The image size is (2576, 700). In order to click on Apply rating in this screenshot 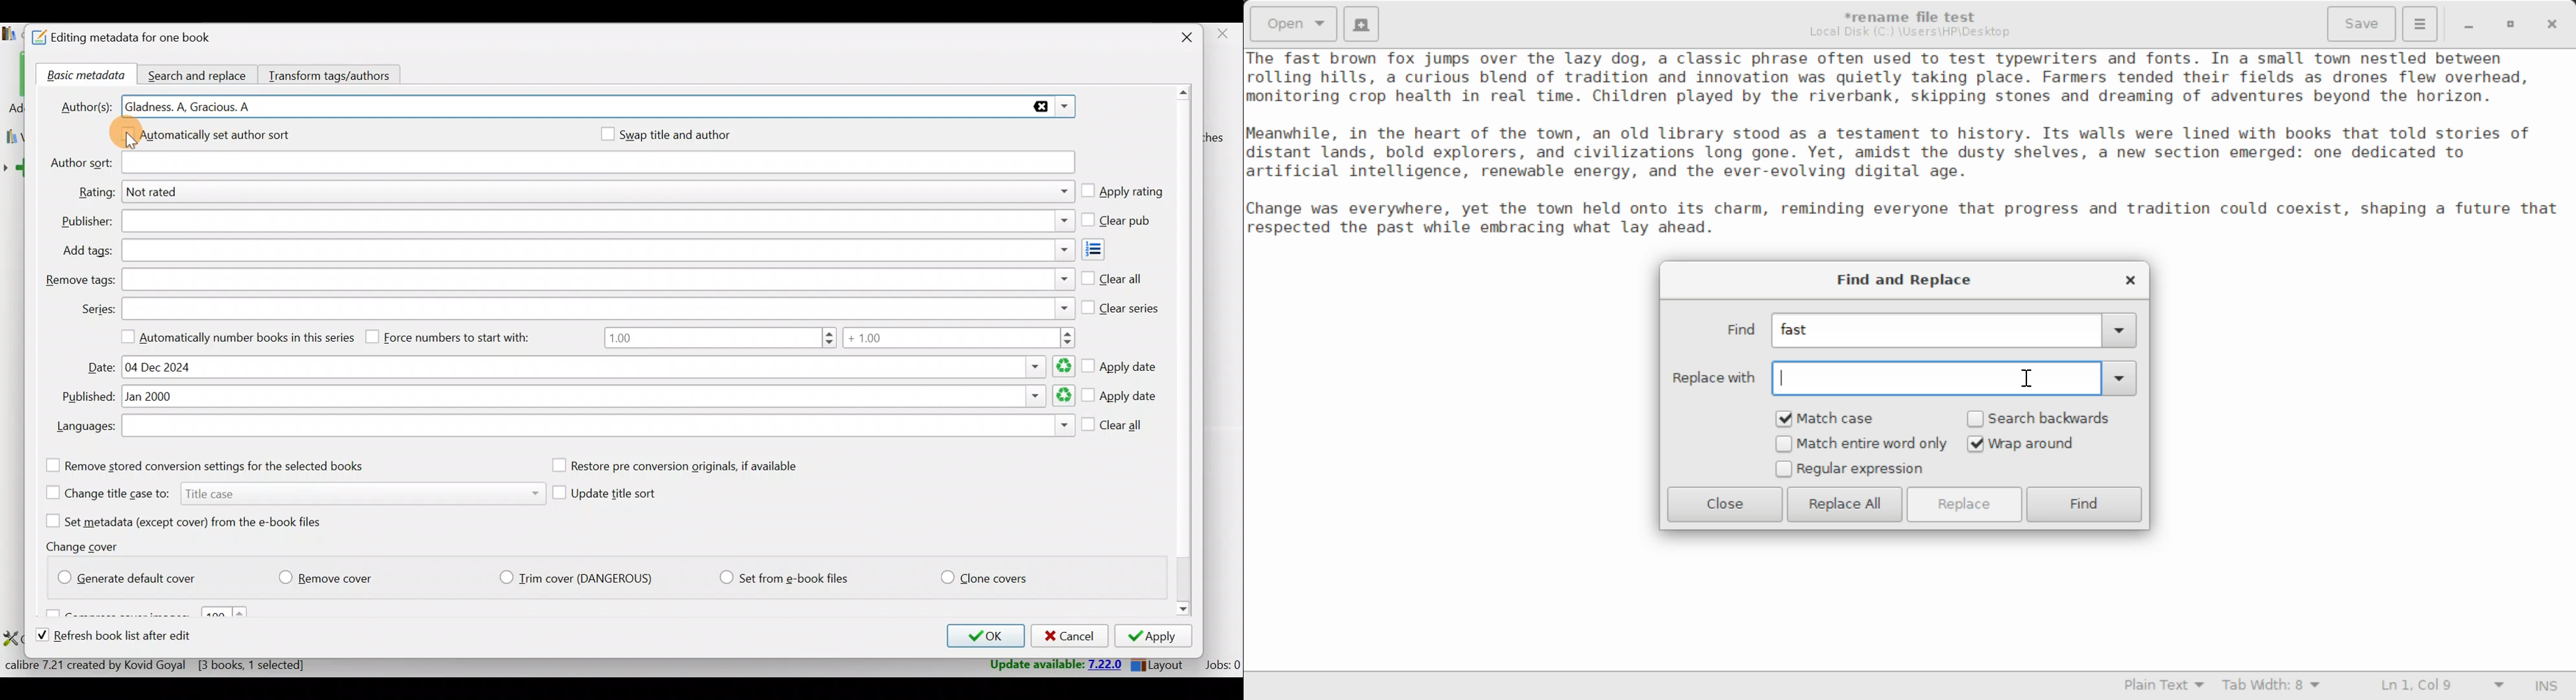, I will do `click(1122, 192)`.